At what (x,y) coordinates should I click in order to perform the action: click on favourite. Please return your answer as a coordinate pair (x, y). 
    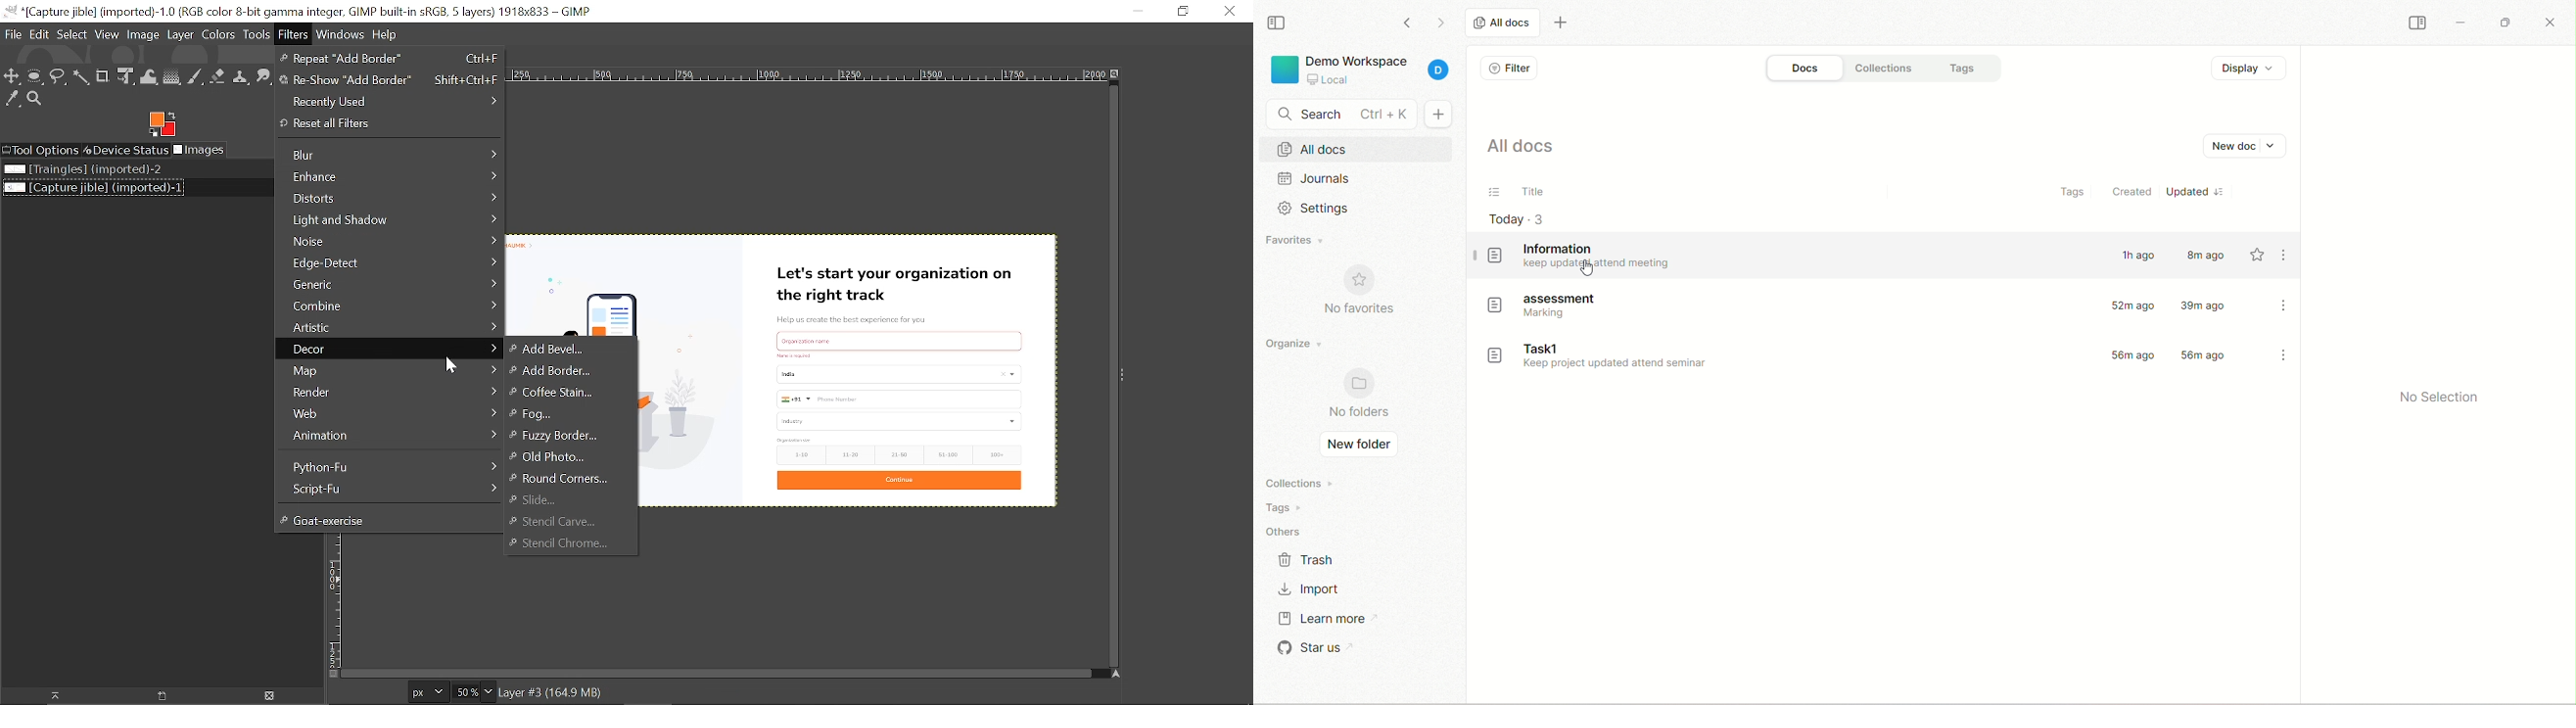
    Looking at the image, I should click on (2257, 257).